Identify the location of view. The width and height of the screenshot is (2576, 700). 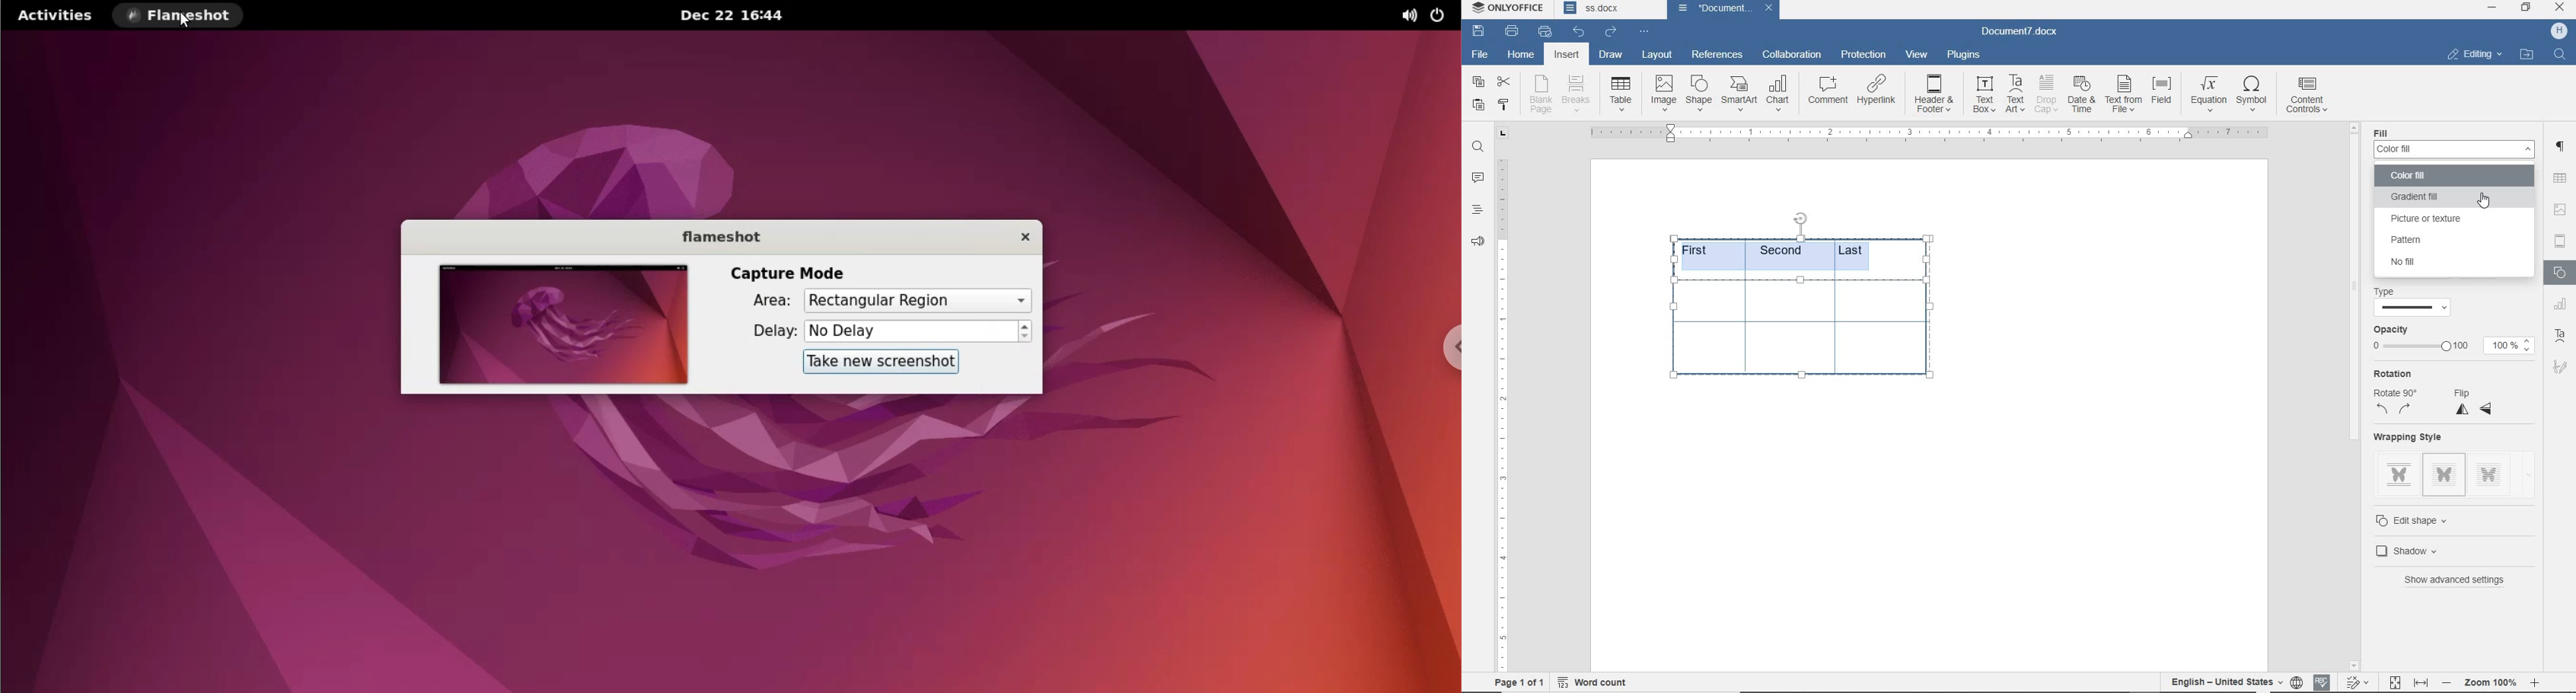
(1917, 55).